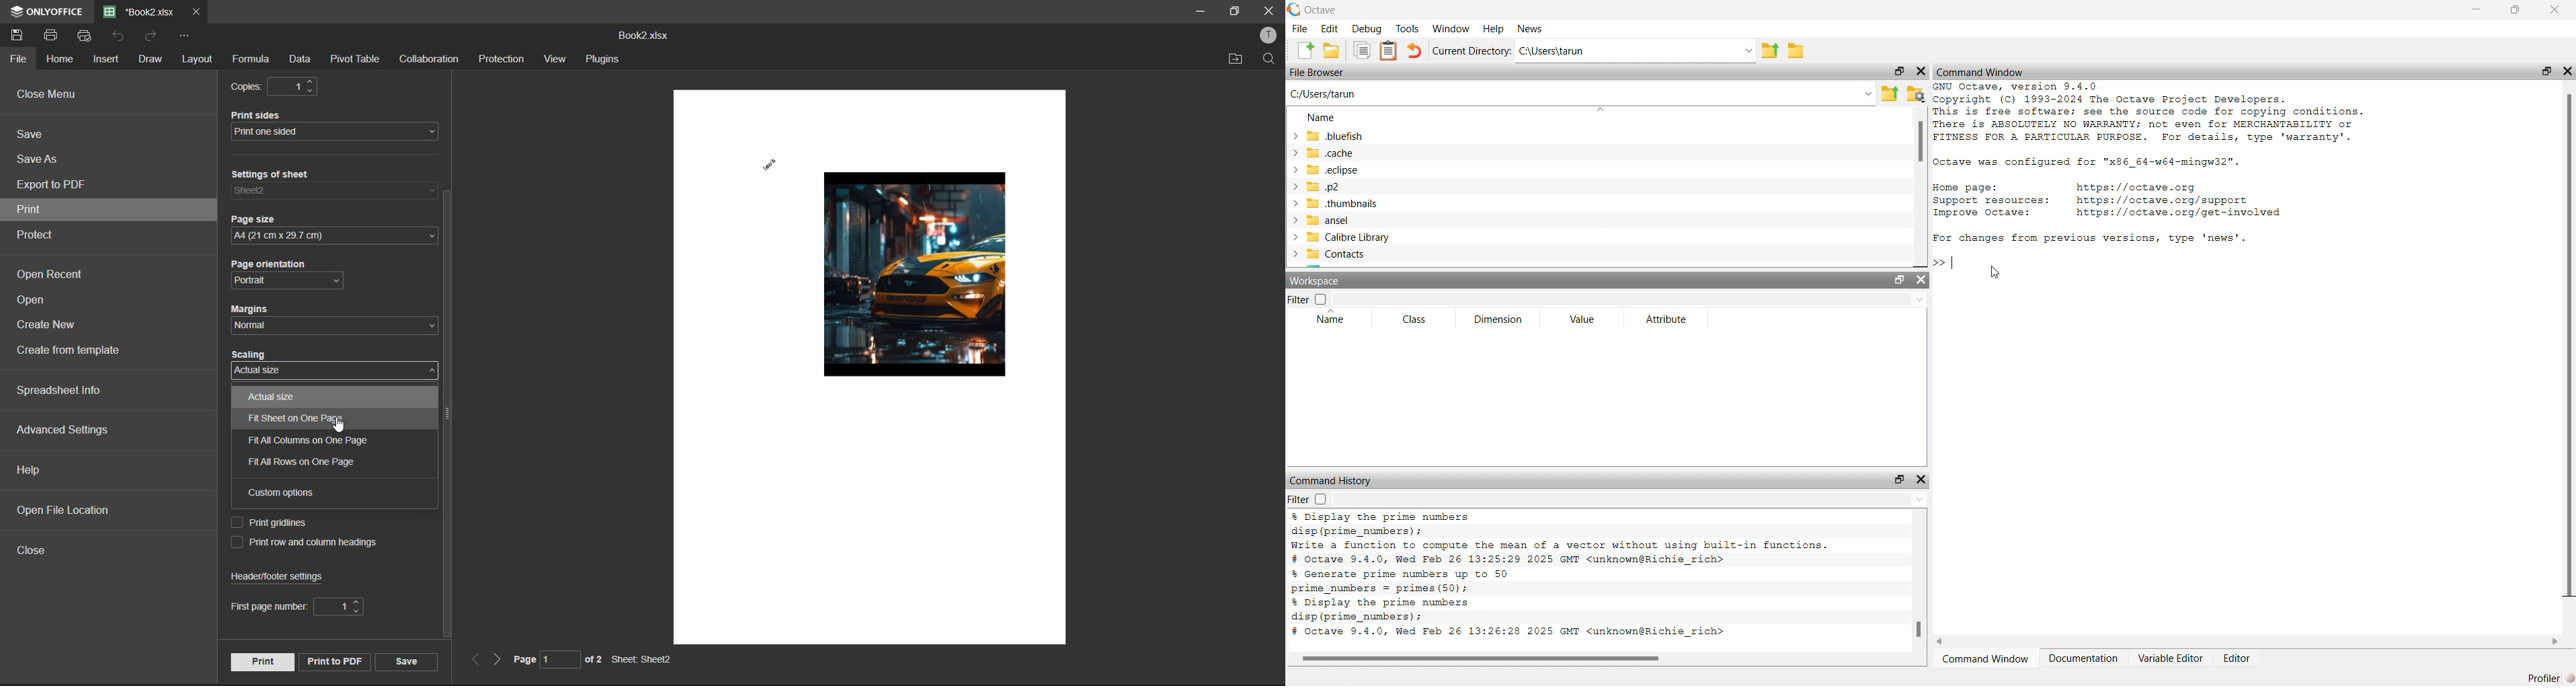  What do you see at coordinates (1500, 319) in the screenshot?
I see `Dimension` at bounding box center [1500, 319].